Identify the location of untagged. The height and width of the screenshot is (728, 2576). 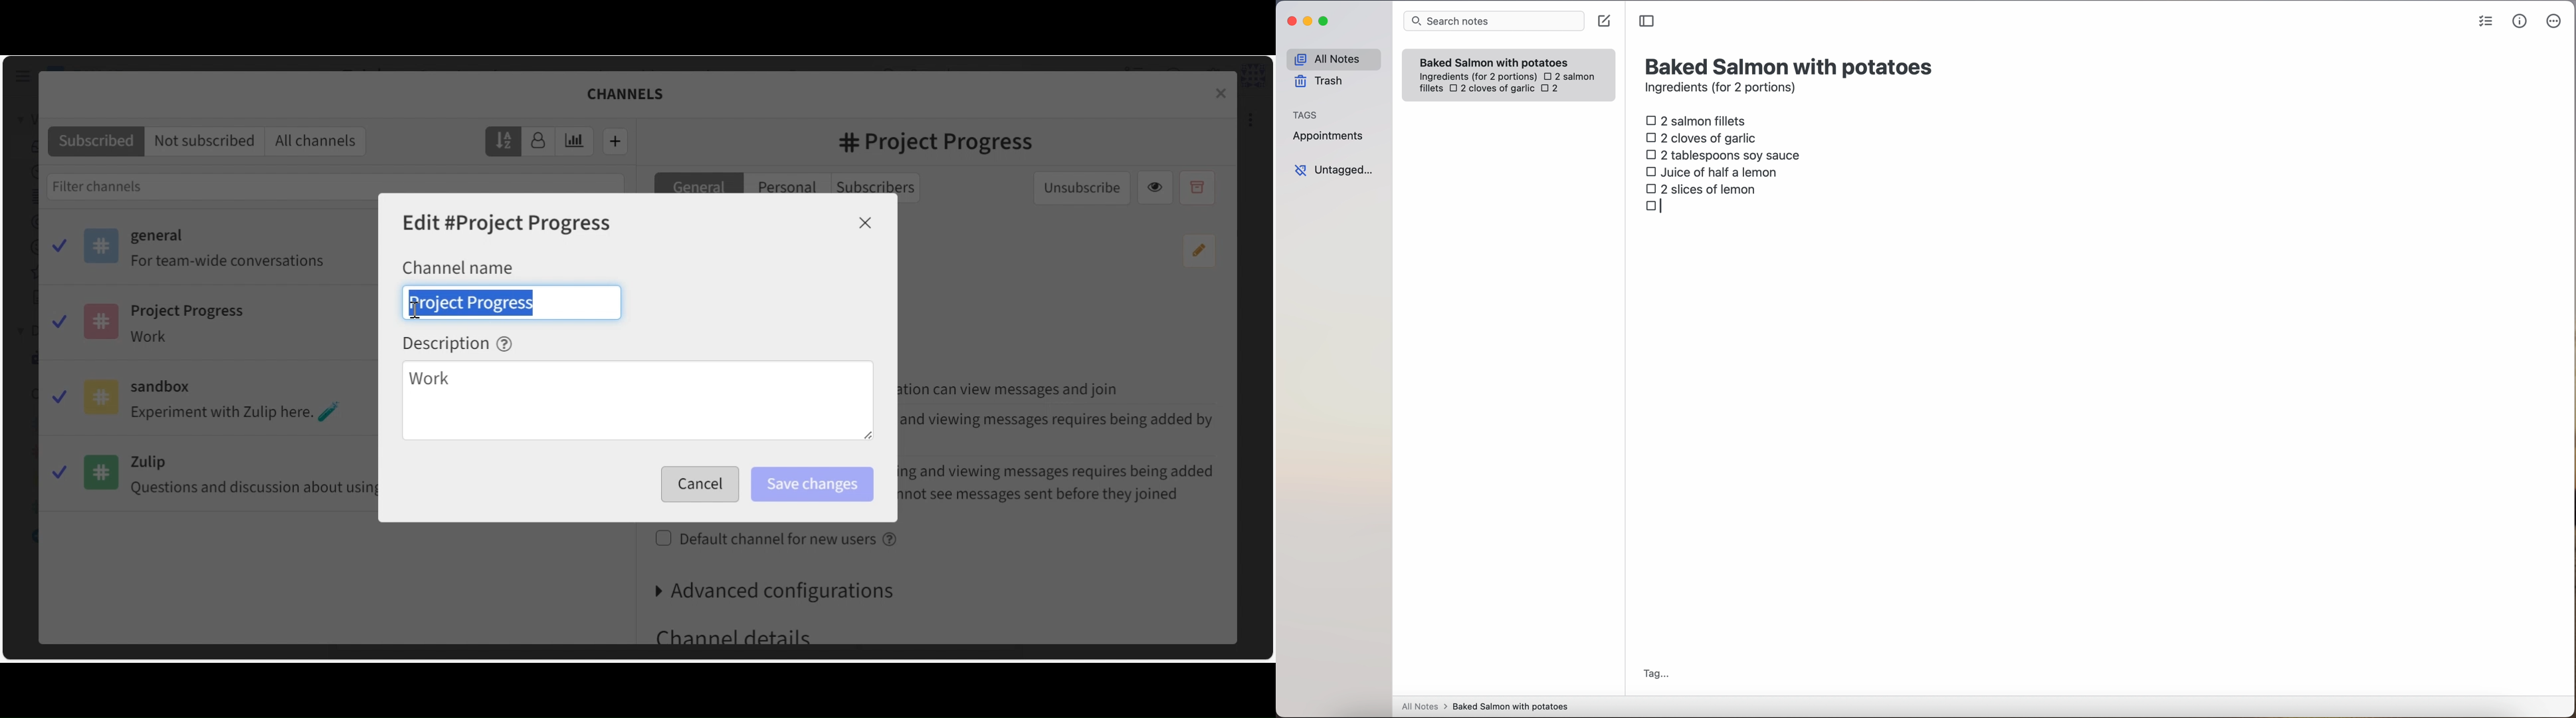
(1335, 170).